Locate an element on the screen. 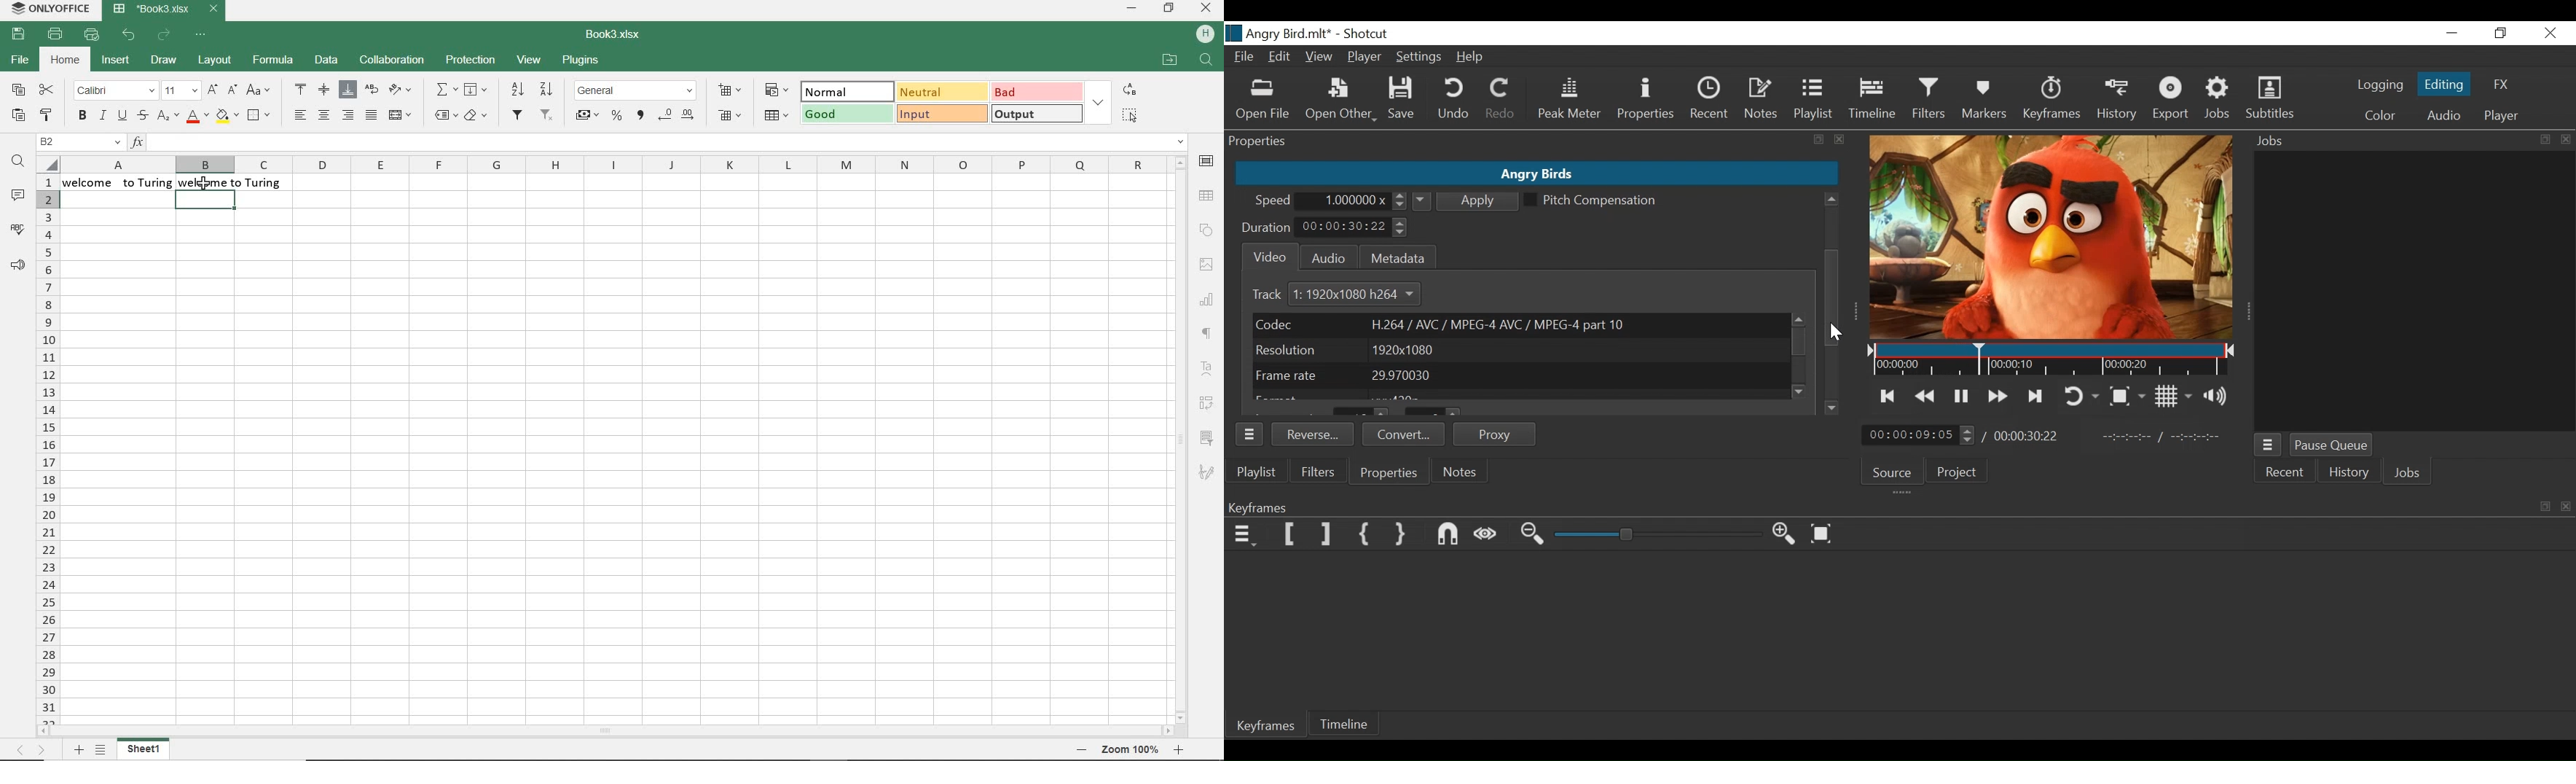 This screenshot has height=784, width=2576. Properties Panel is located at coordinates (1250, 433).